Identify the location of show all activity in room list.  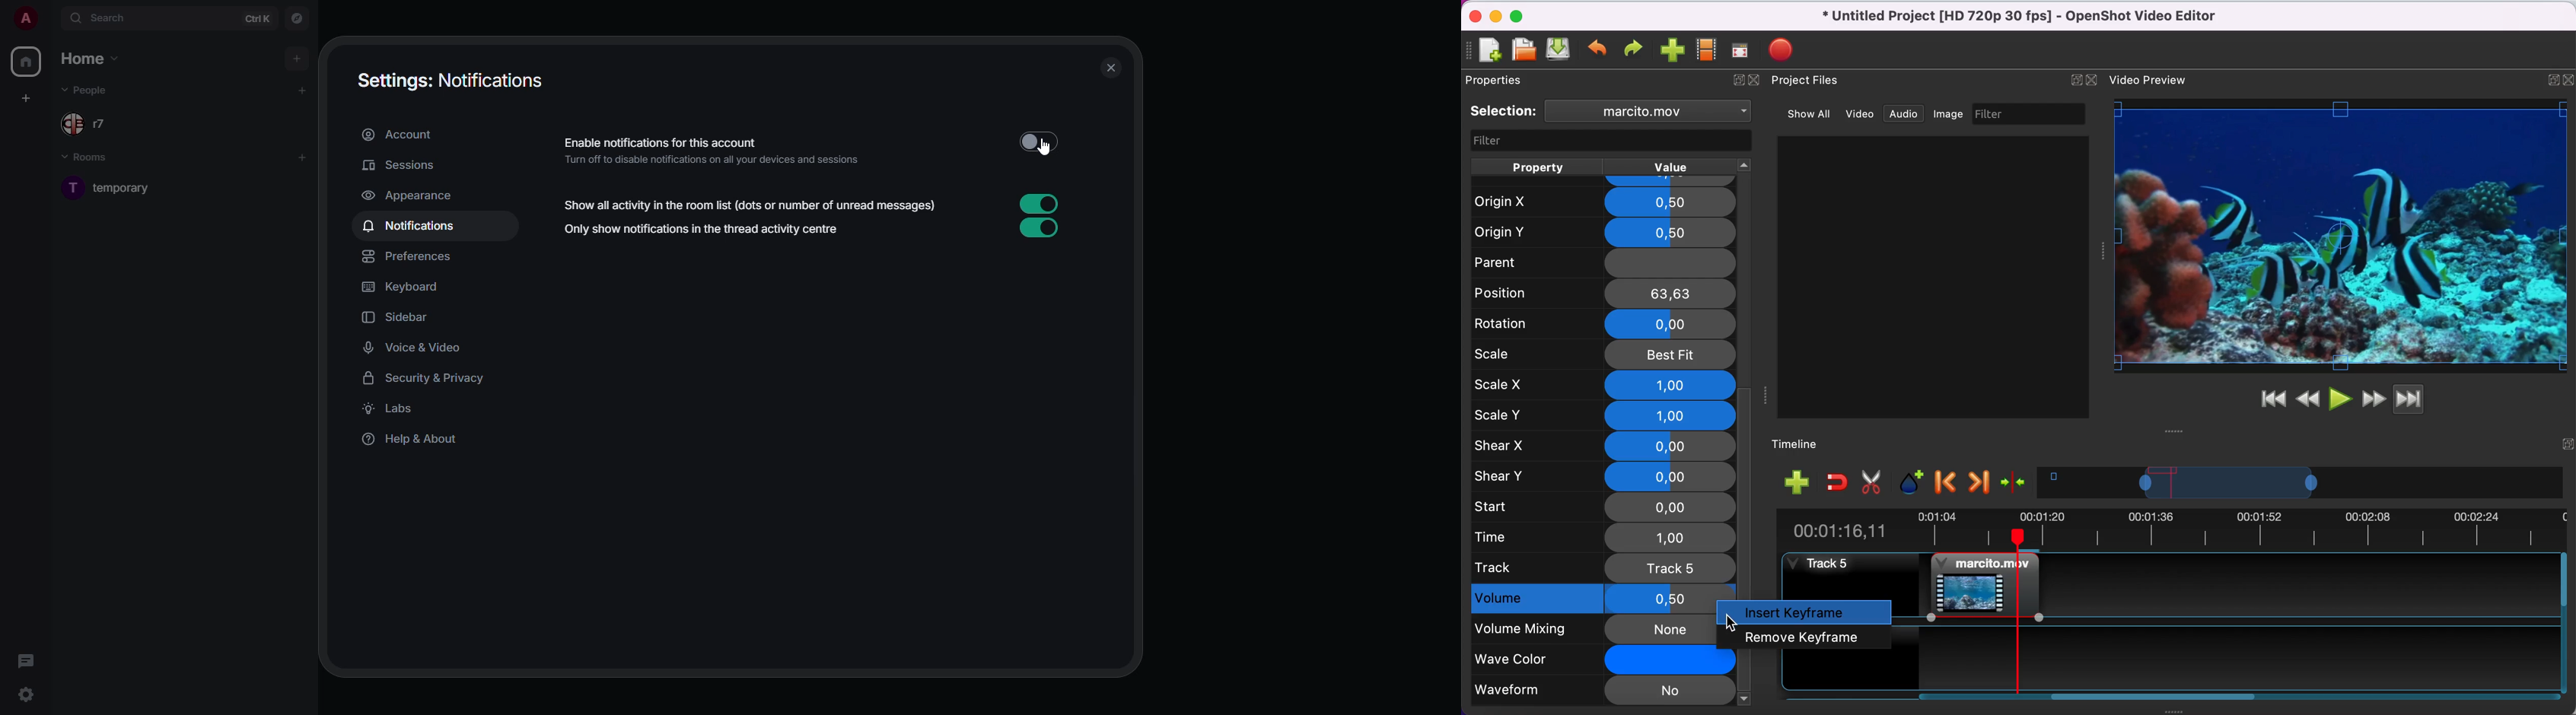
(753, 206).